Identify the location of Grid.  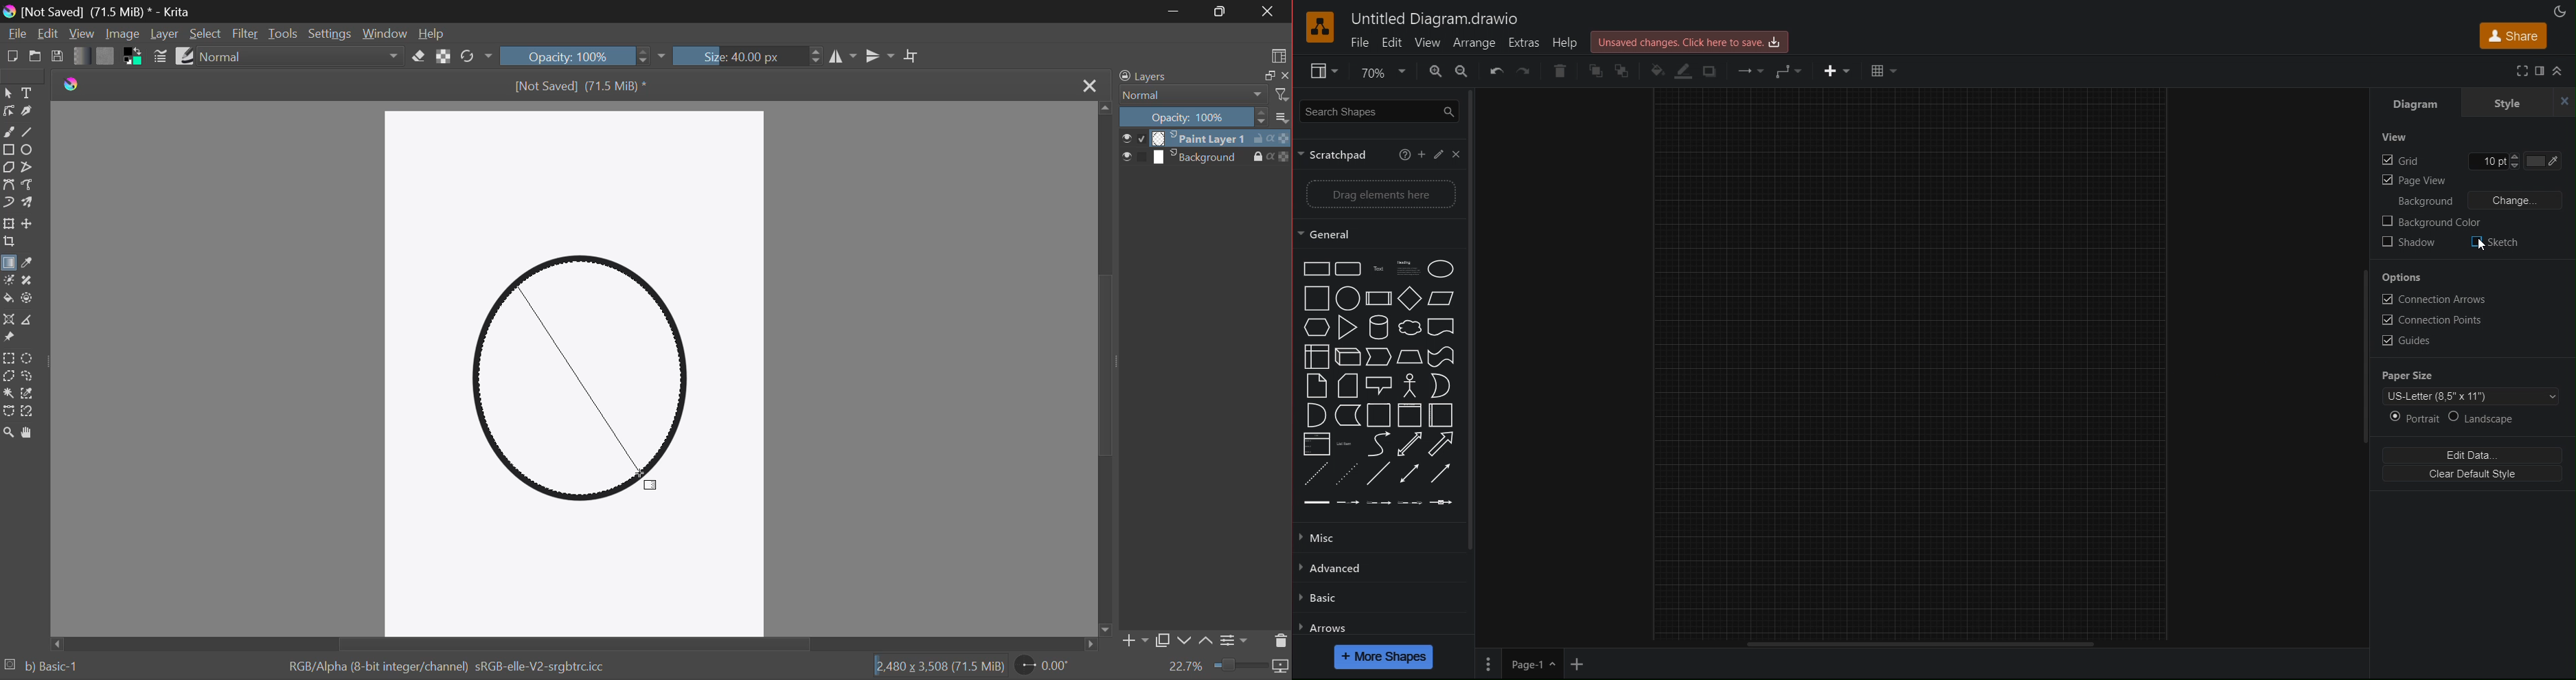
(2400, 160).